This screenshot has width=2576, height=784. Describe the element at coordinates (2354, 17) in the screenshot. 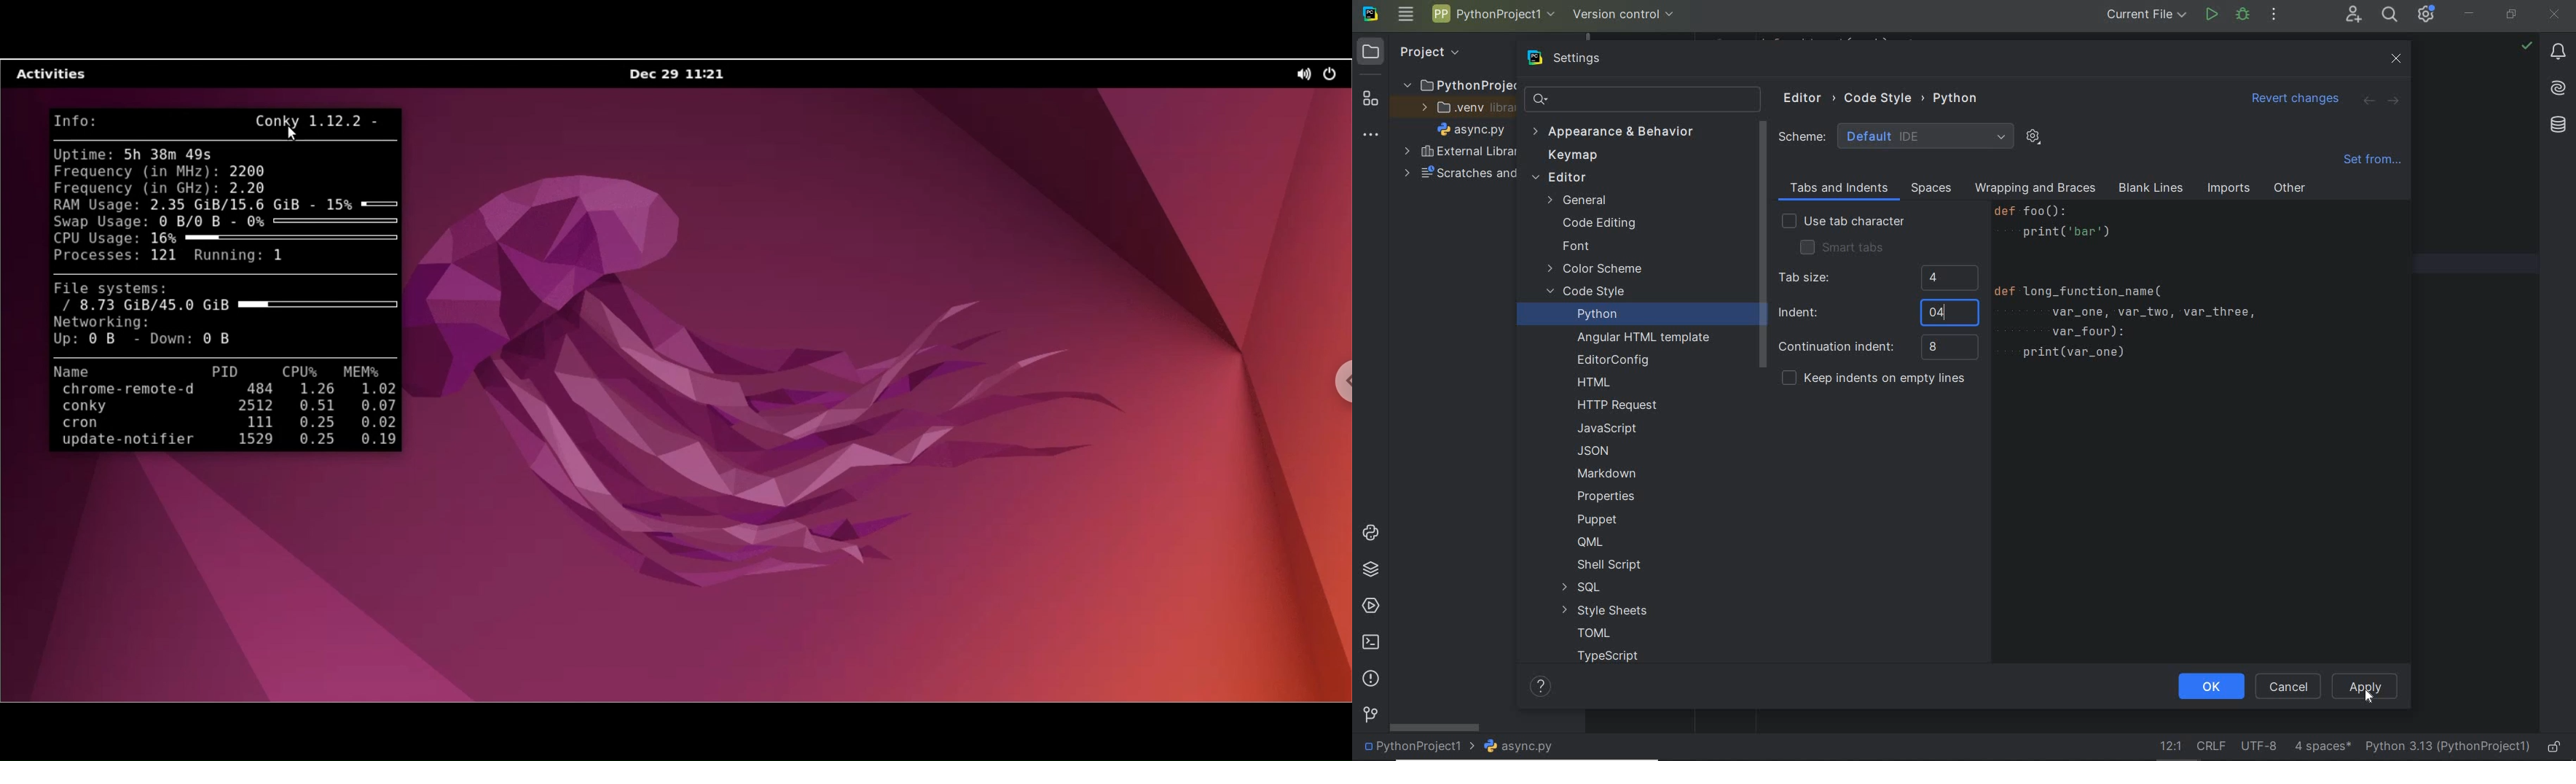

I see `code with me` at that location.